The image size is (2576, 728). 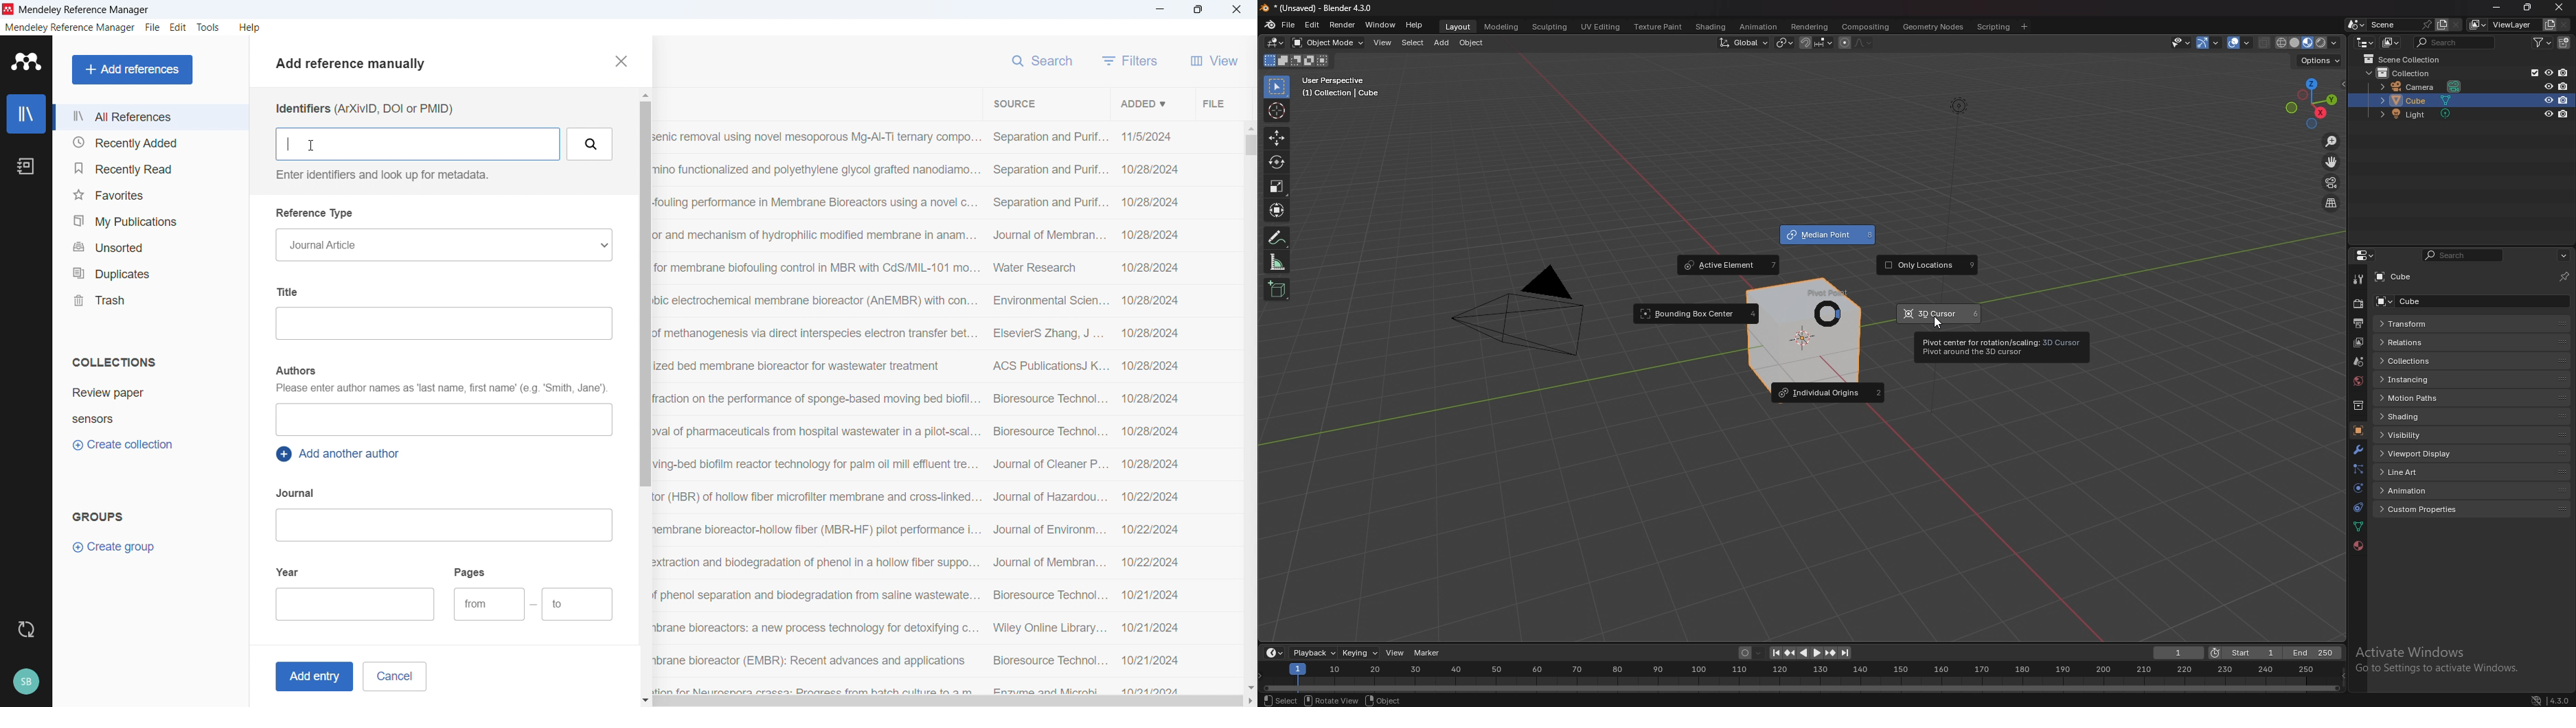 What do you see at coordinates (1751, 653) in the screenshot?
I see `auto keying` at bounding box center [1751, 653].